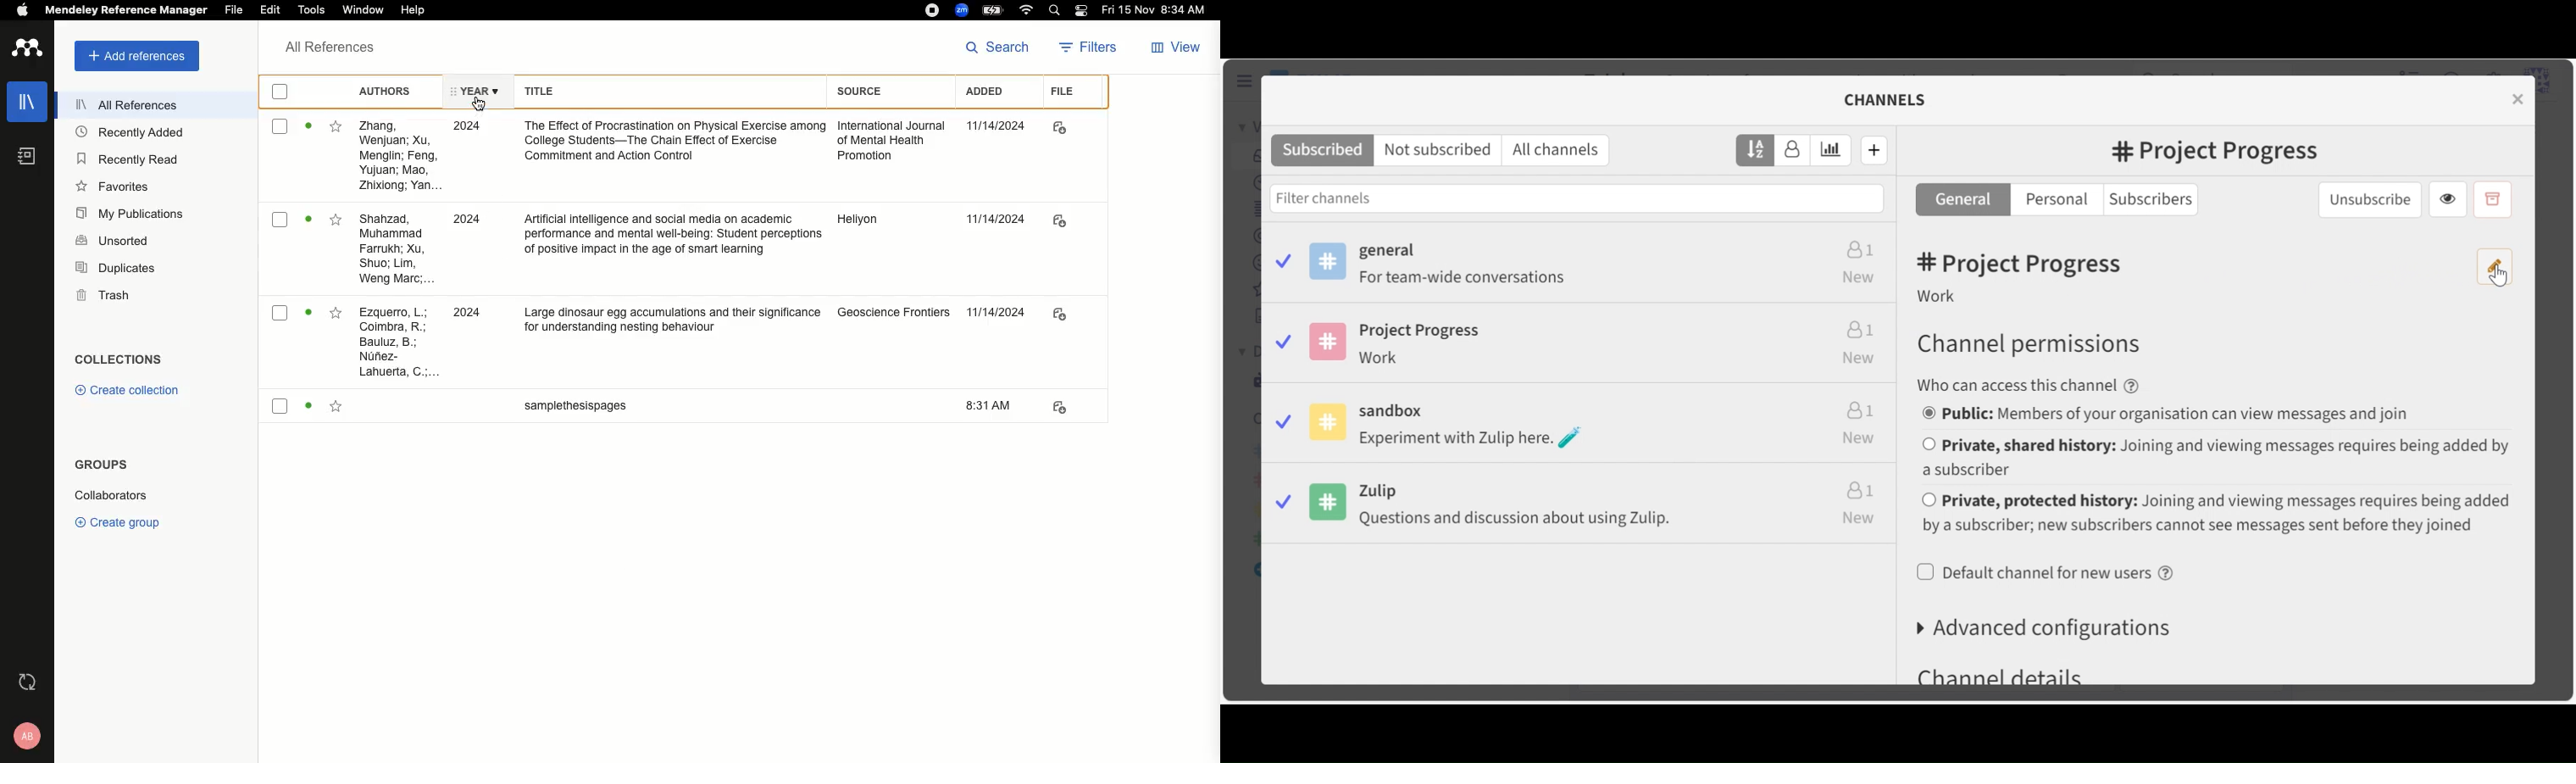 The width and height of the screenshot is (2576, 784). Describe the element at coordinates (106, 293) in the screenshot. I see `Trash` at that location.